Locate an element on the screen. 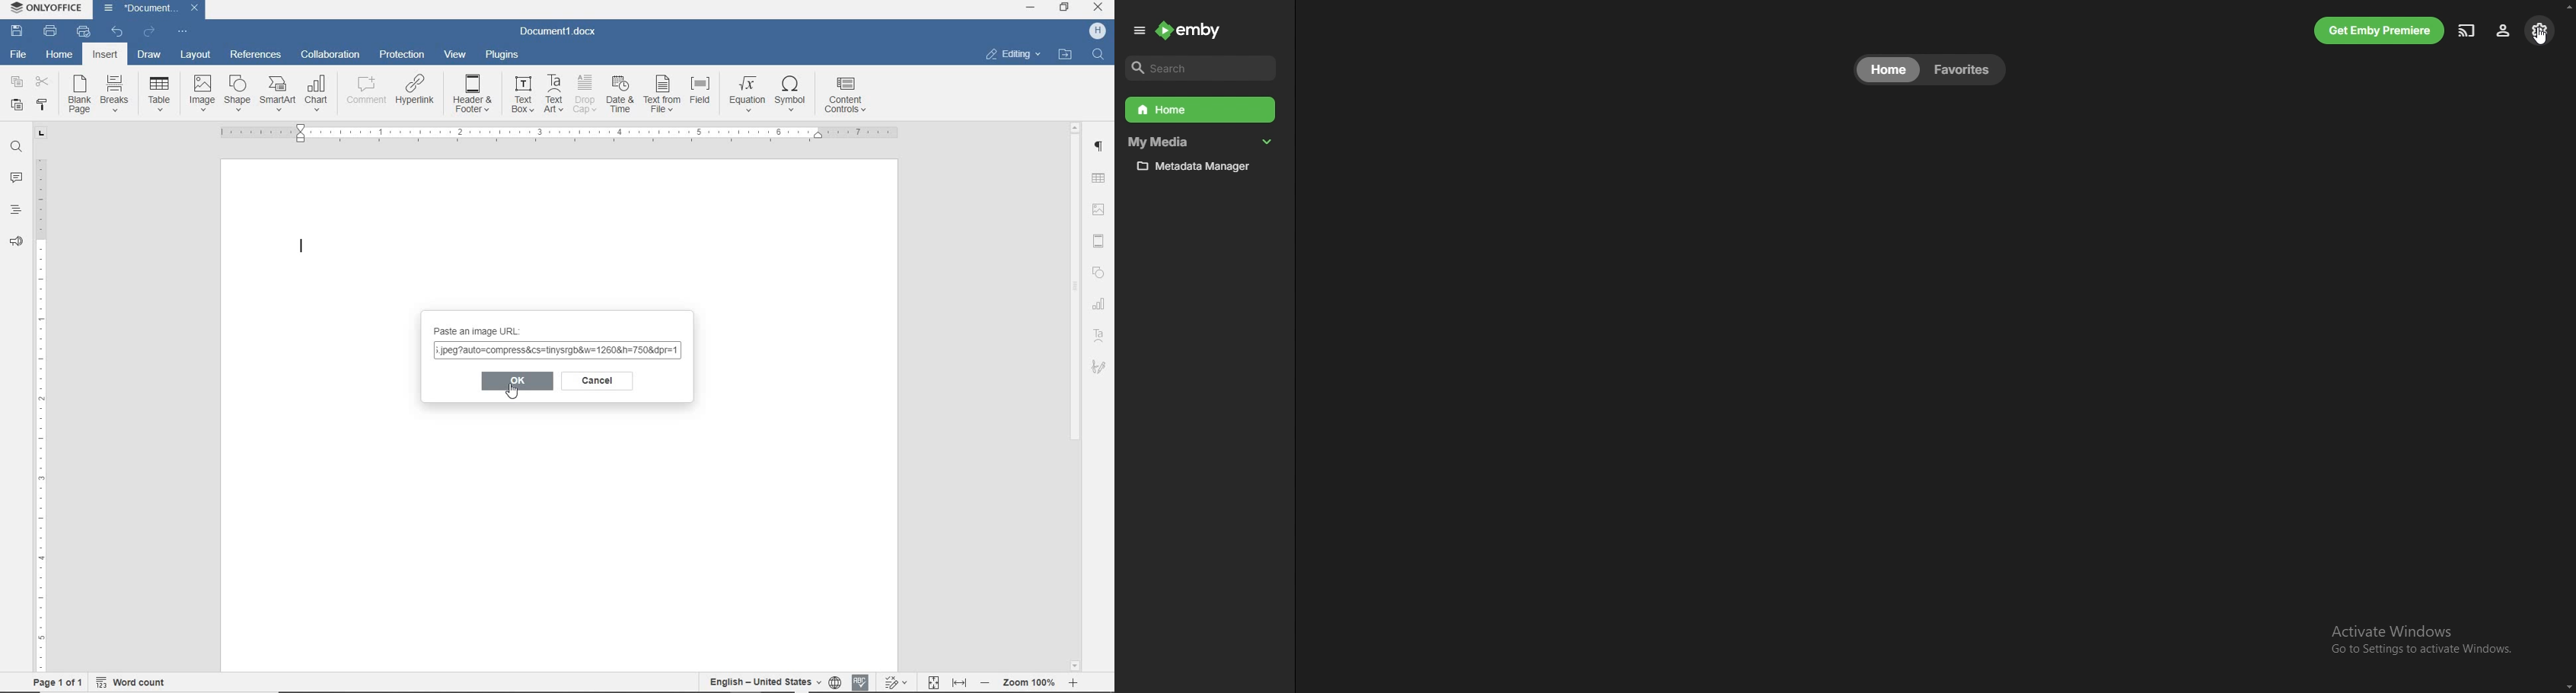 The height and width of the screenshot is (700, 2576). undo is located at coordinates (116, 32).